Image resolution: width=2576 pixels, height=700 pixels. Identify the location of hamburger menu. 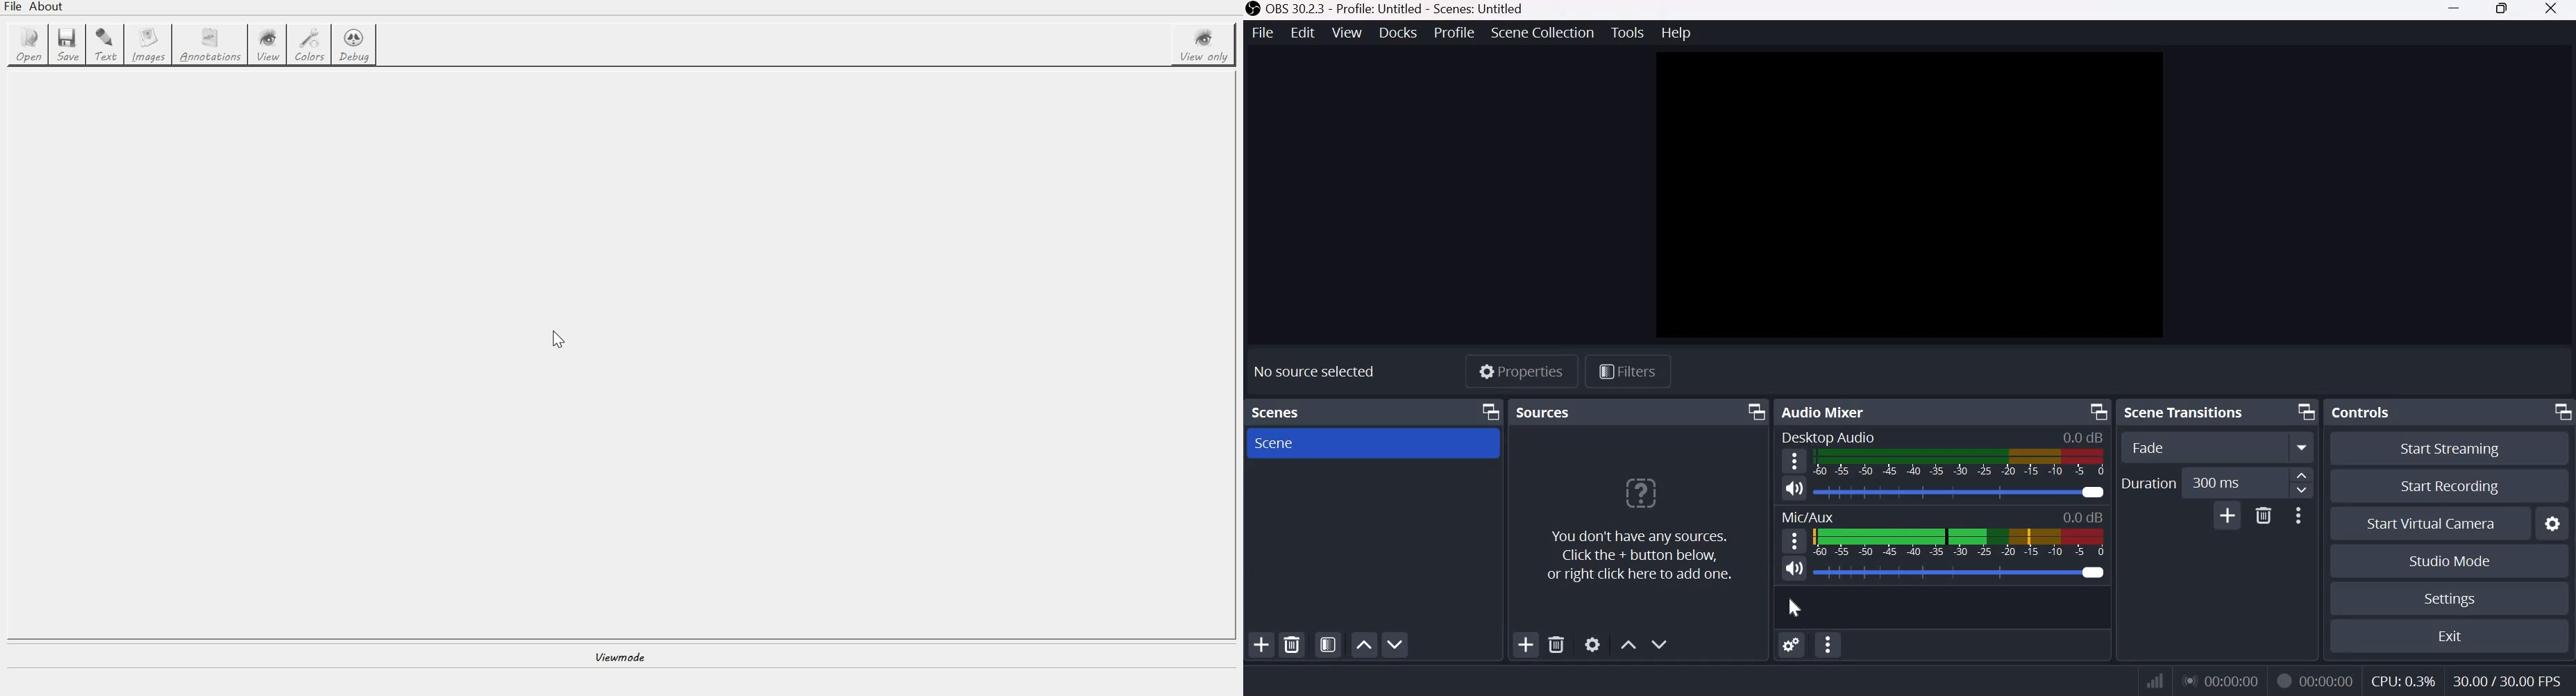
(1792, 461).